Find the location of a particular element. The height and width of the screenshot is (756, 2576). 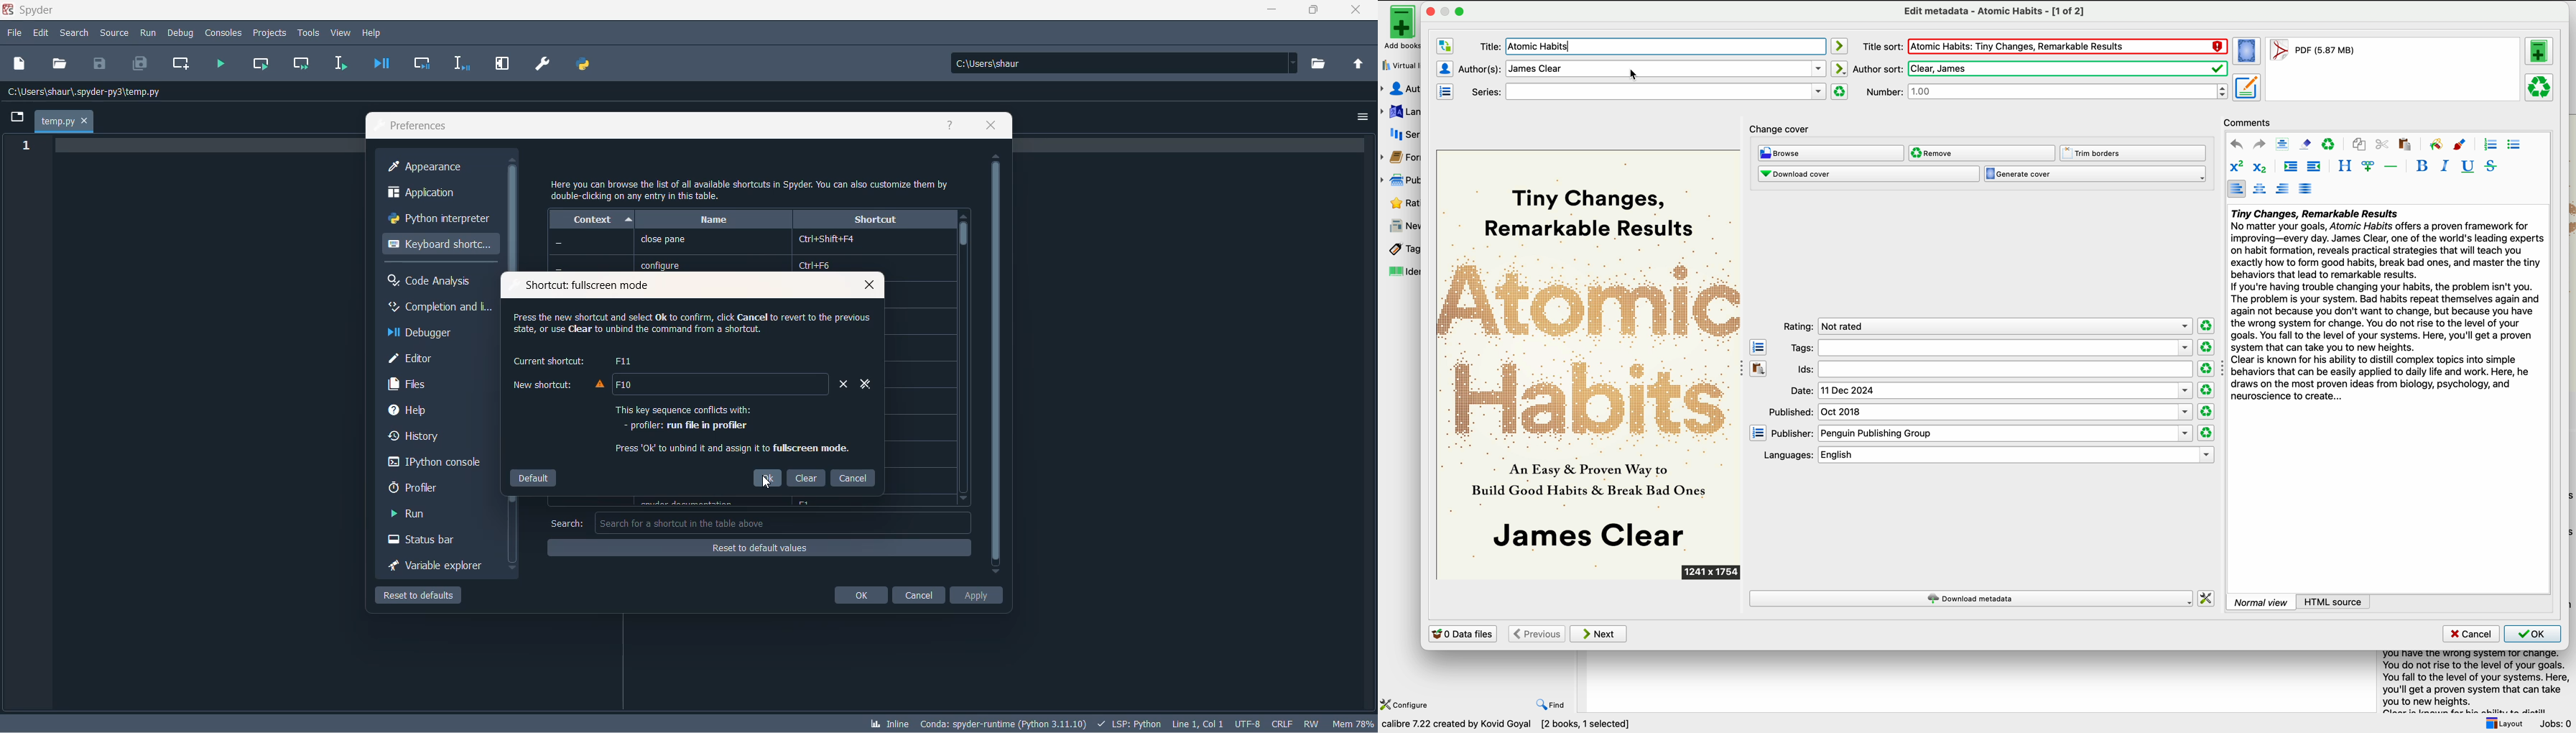

reset to default is located at coordinates (423, 597).